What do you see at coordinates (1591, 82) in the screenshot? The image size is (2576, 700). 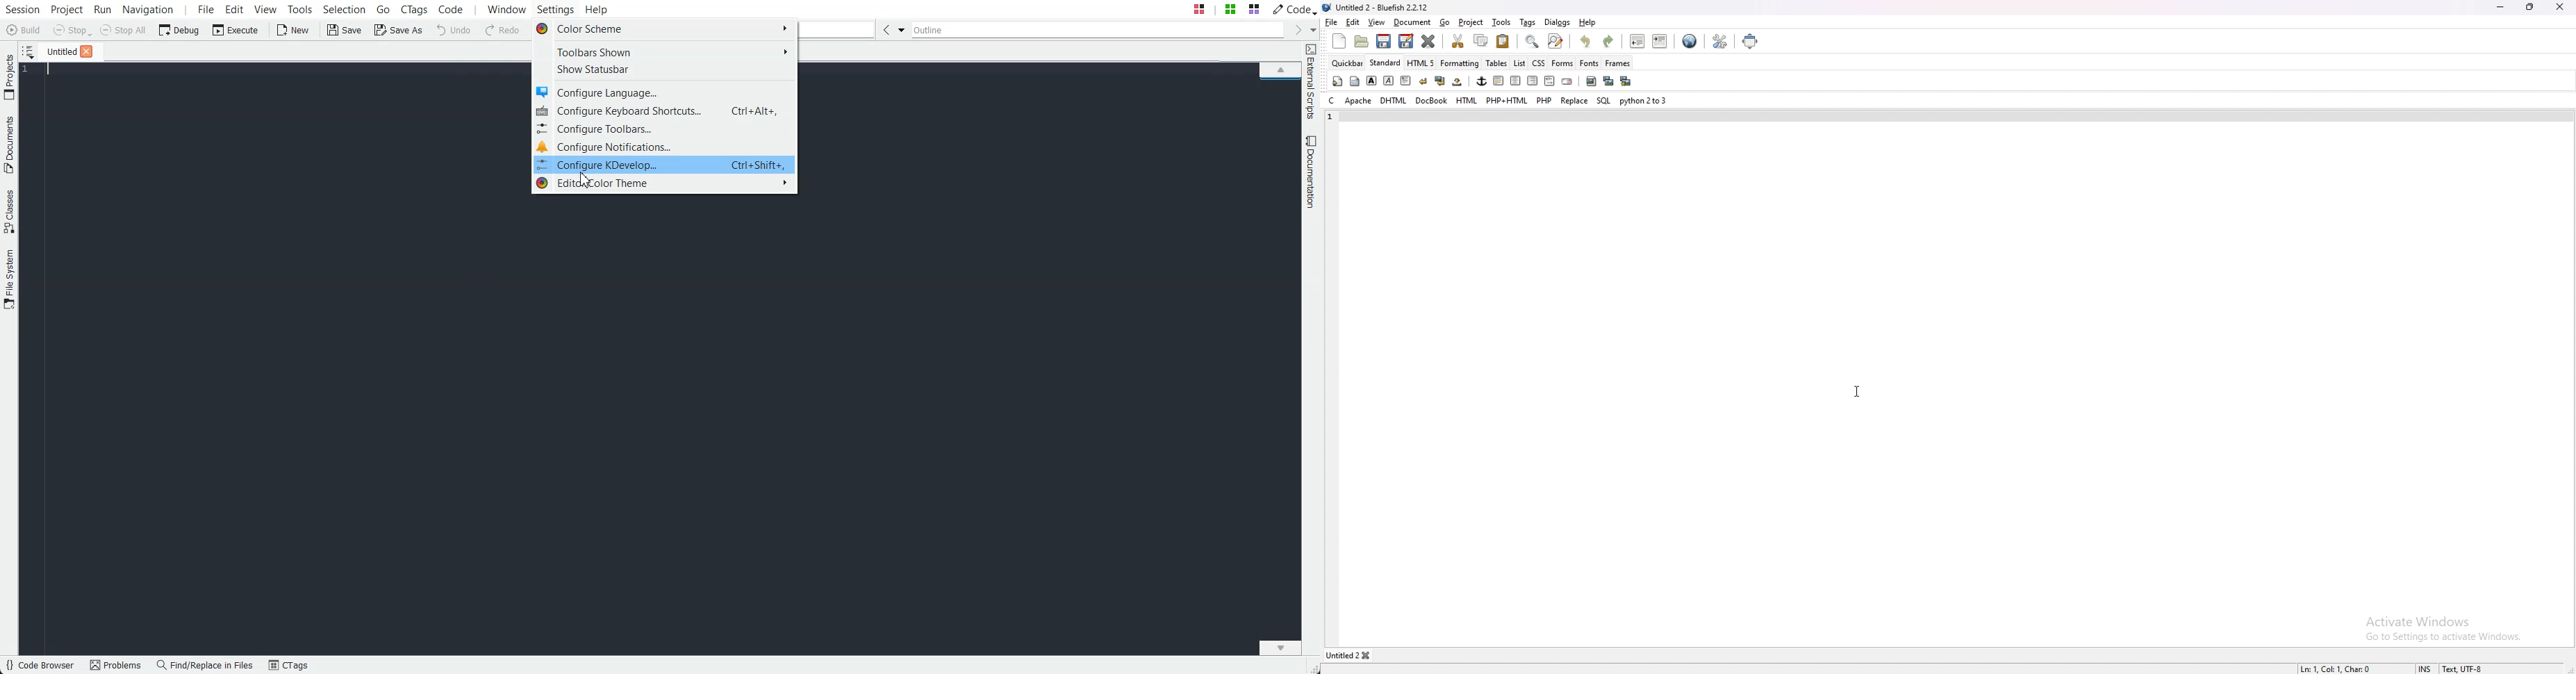 I see `insert image` at bounding box center [1591, 82].